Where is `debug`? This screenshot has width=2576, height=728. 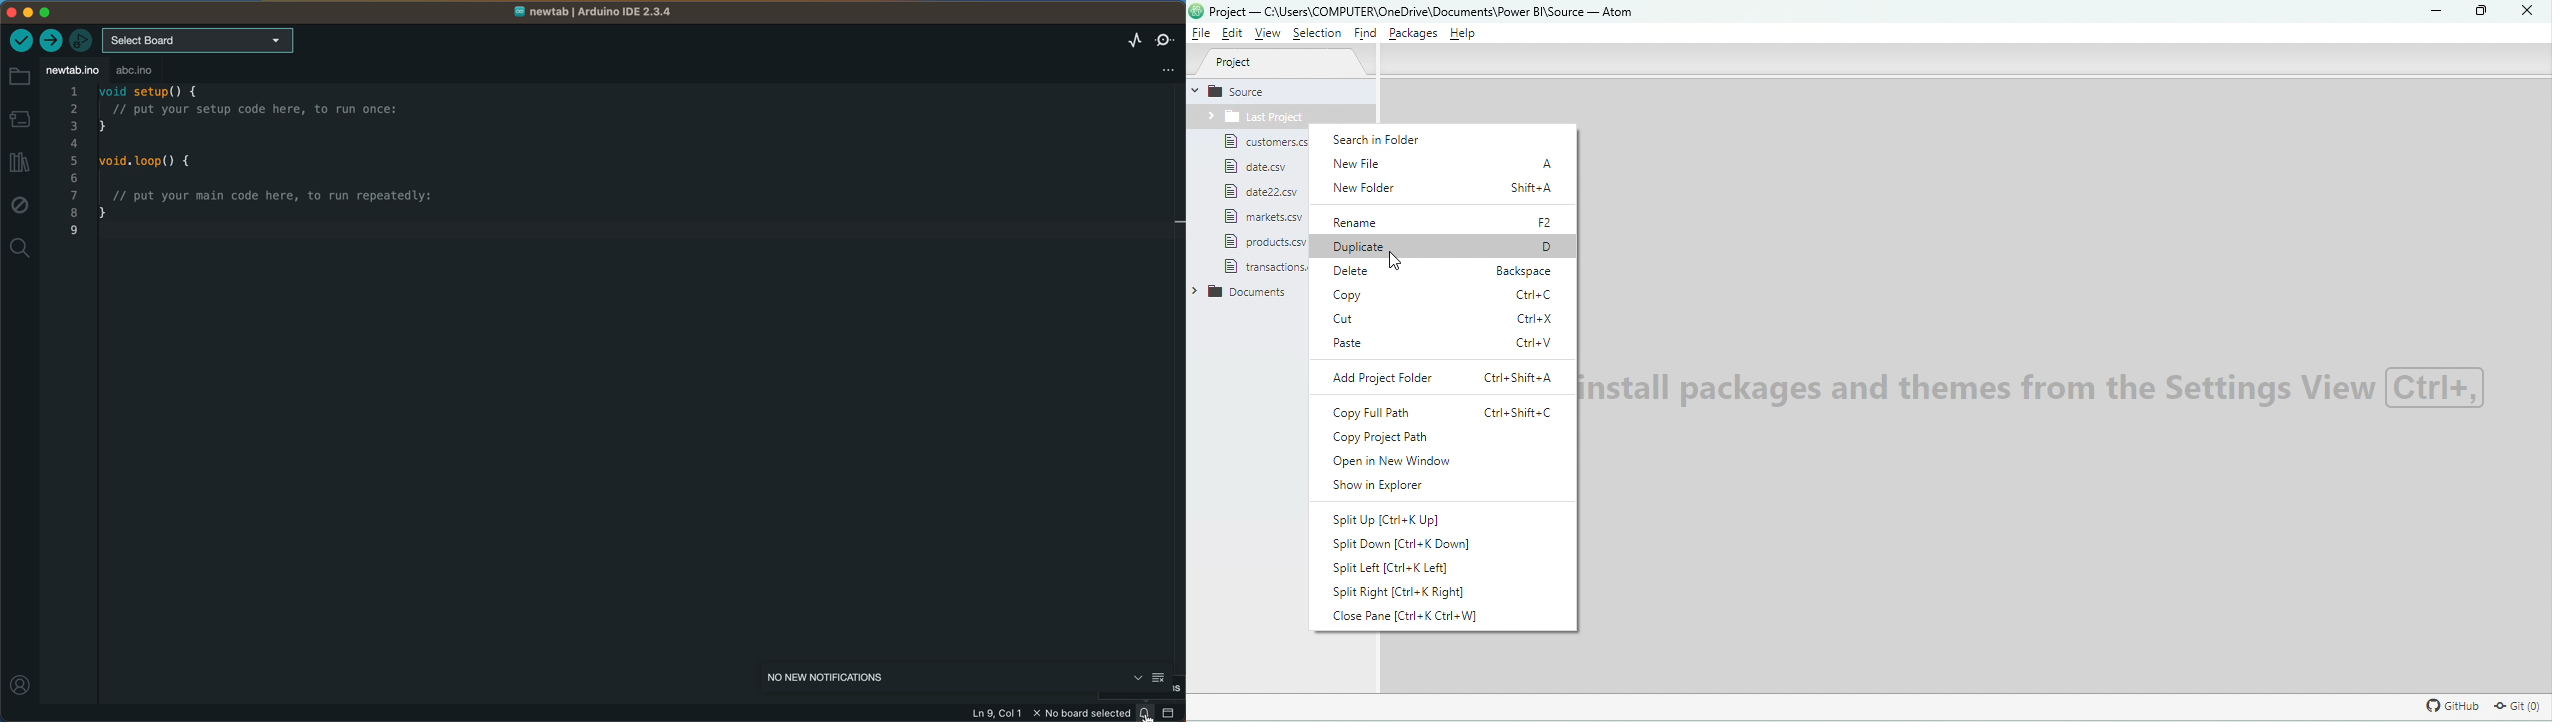
debug is located at coordinates (18, 208).